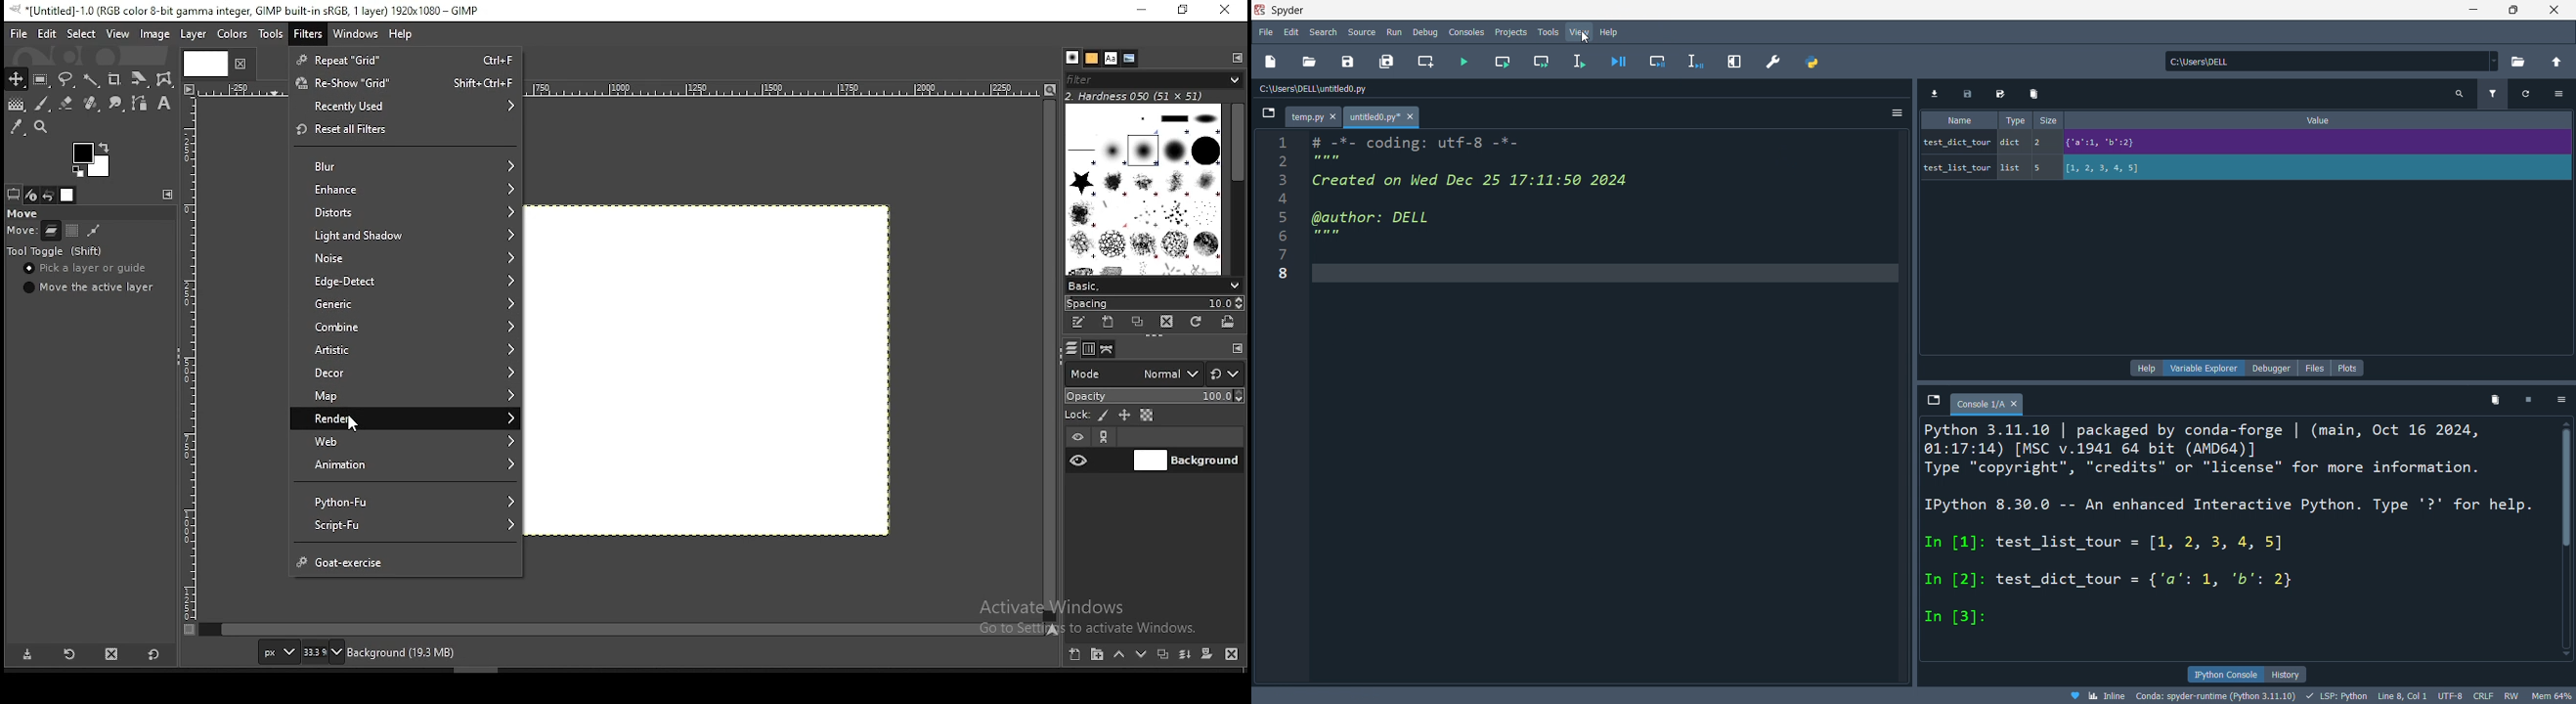 The width and height of the screenshot is (2576, 728). I want to click on Spyder, so click(1849, 10).